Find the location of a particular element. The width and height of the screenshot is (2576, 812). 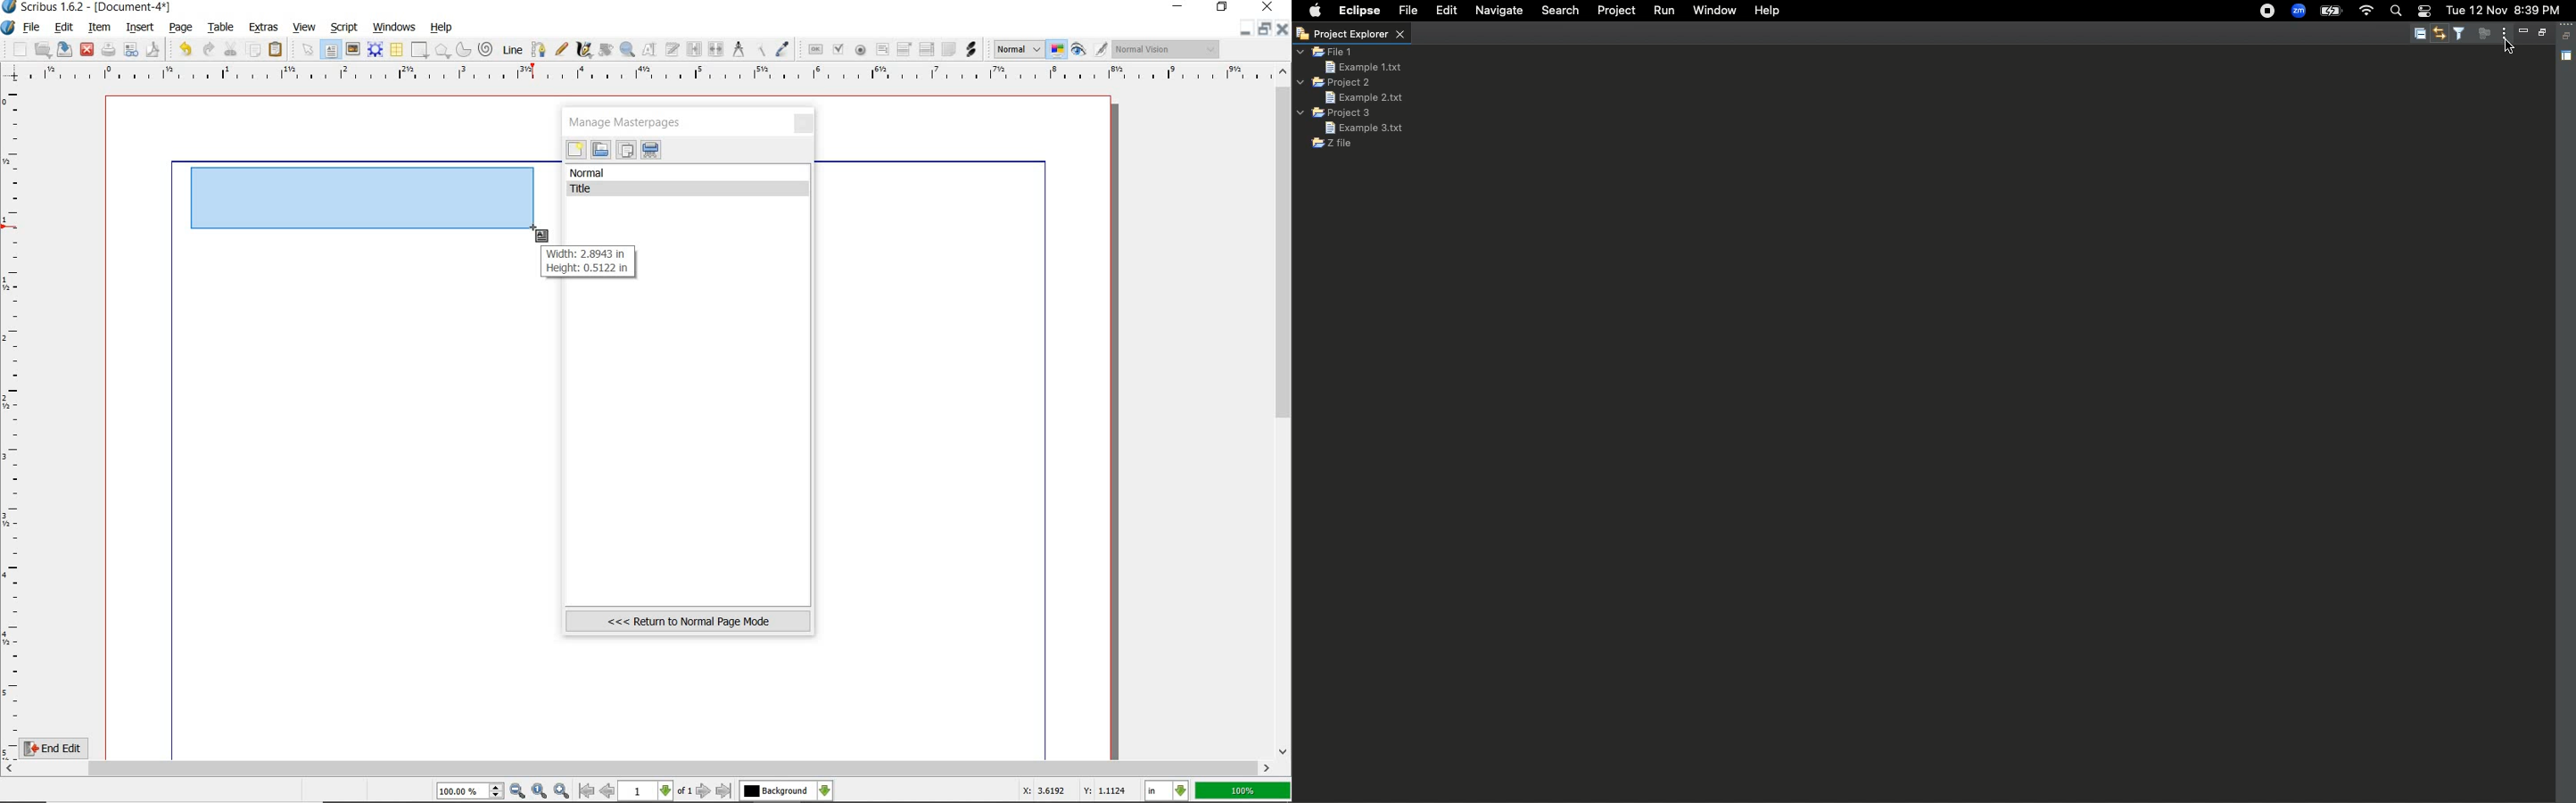

Return to normal page mode is located at coordinates (688, 621).